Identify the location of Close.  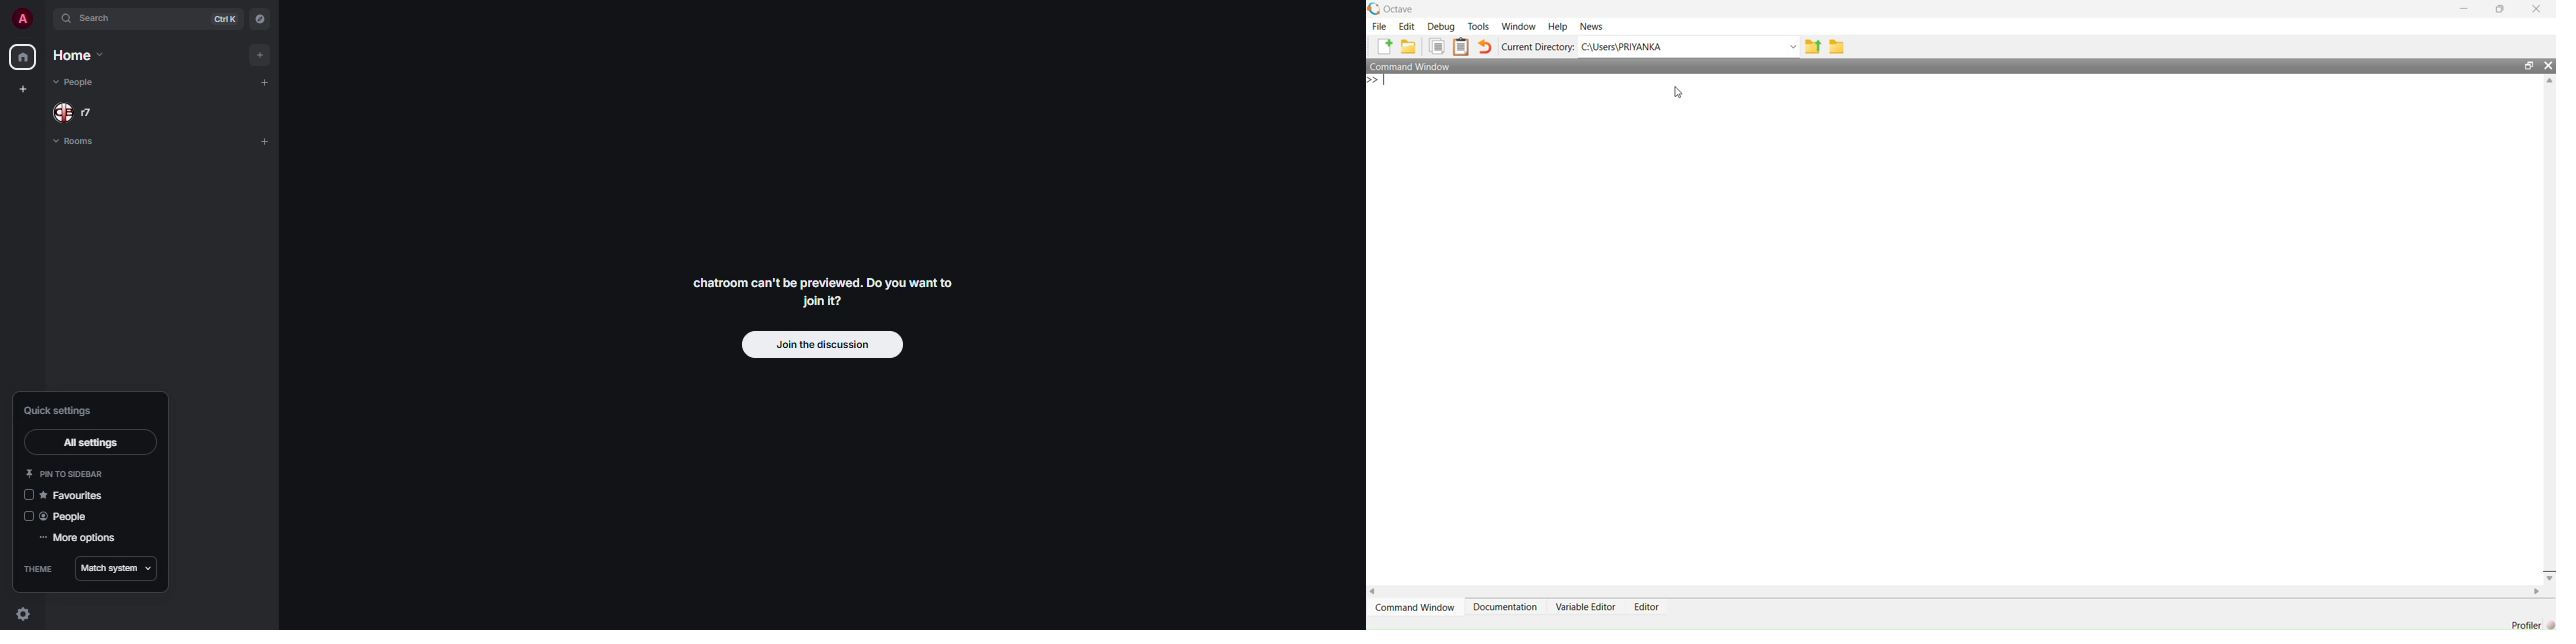
(2549, 65).